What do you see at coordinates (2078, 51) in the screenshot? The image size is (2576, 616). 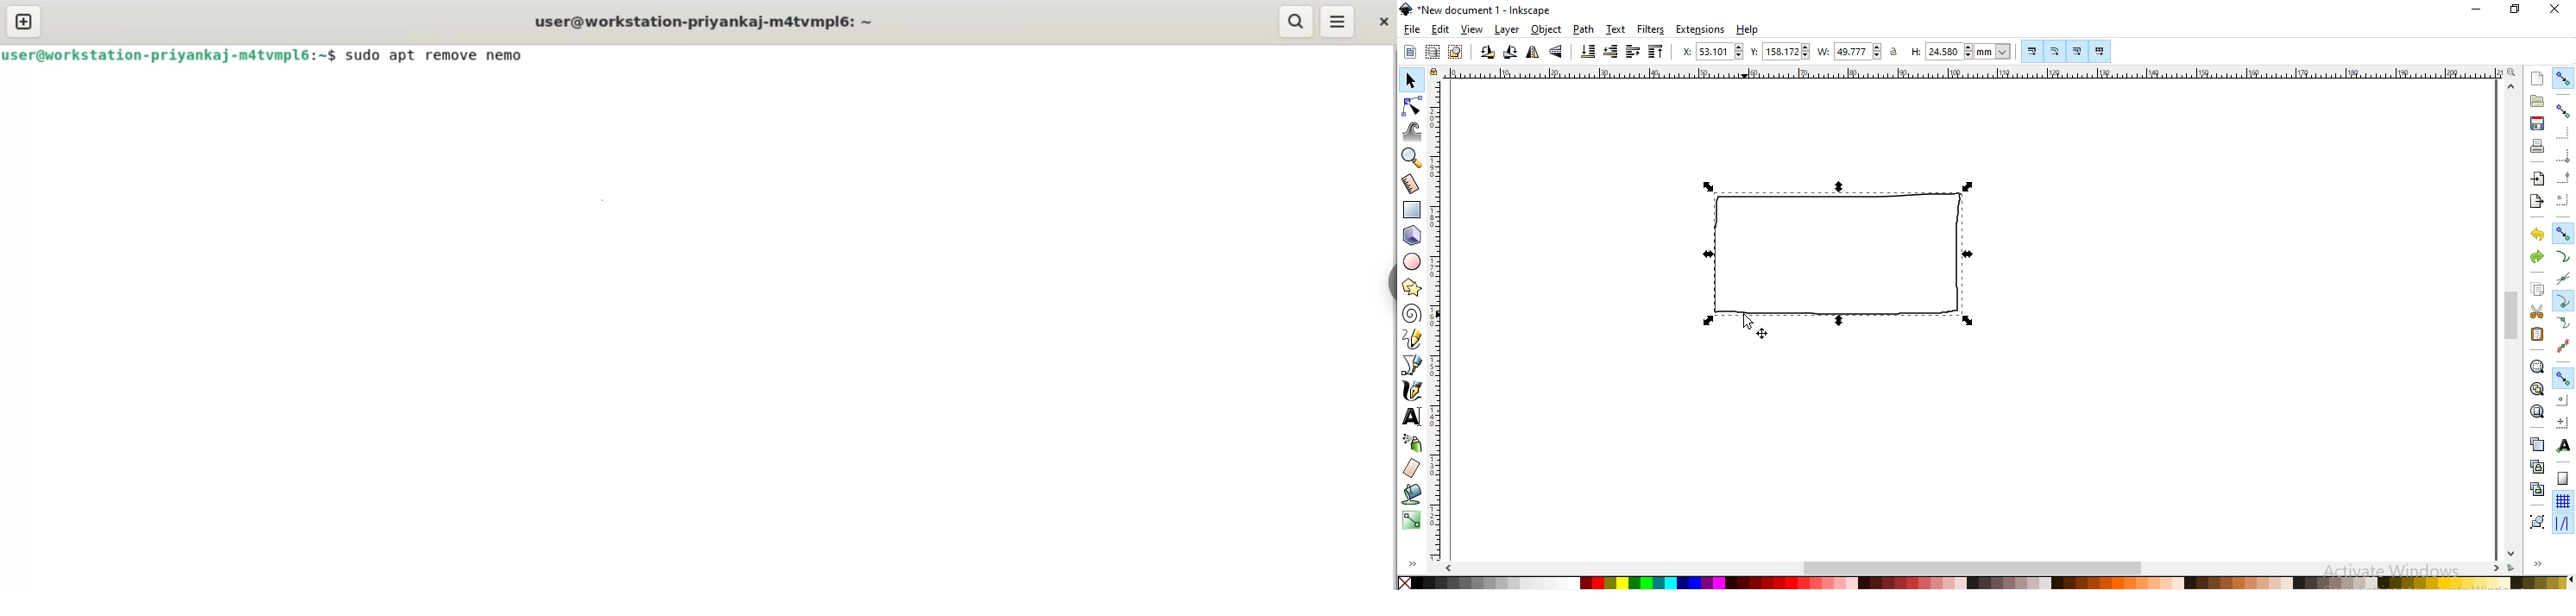 I see `` at bounding box center [2078, 51].